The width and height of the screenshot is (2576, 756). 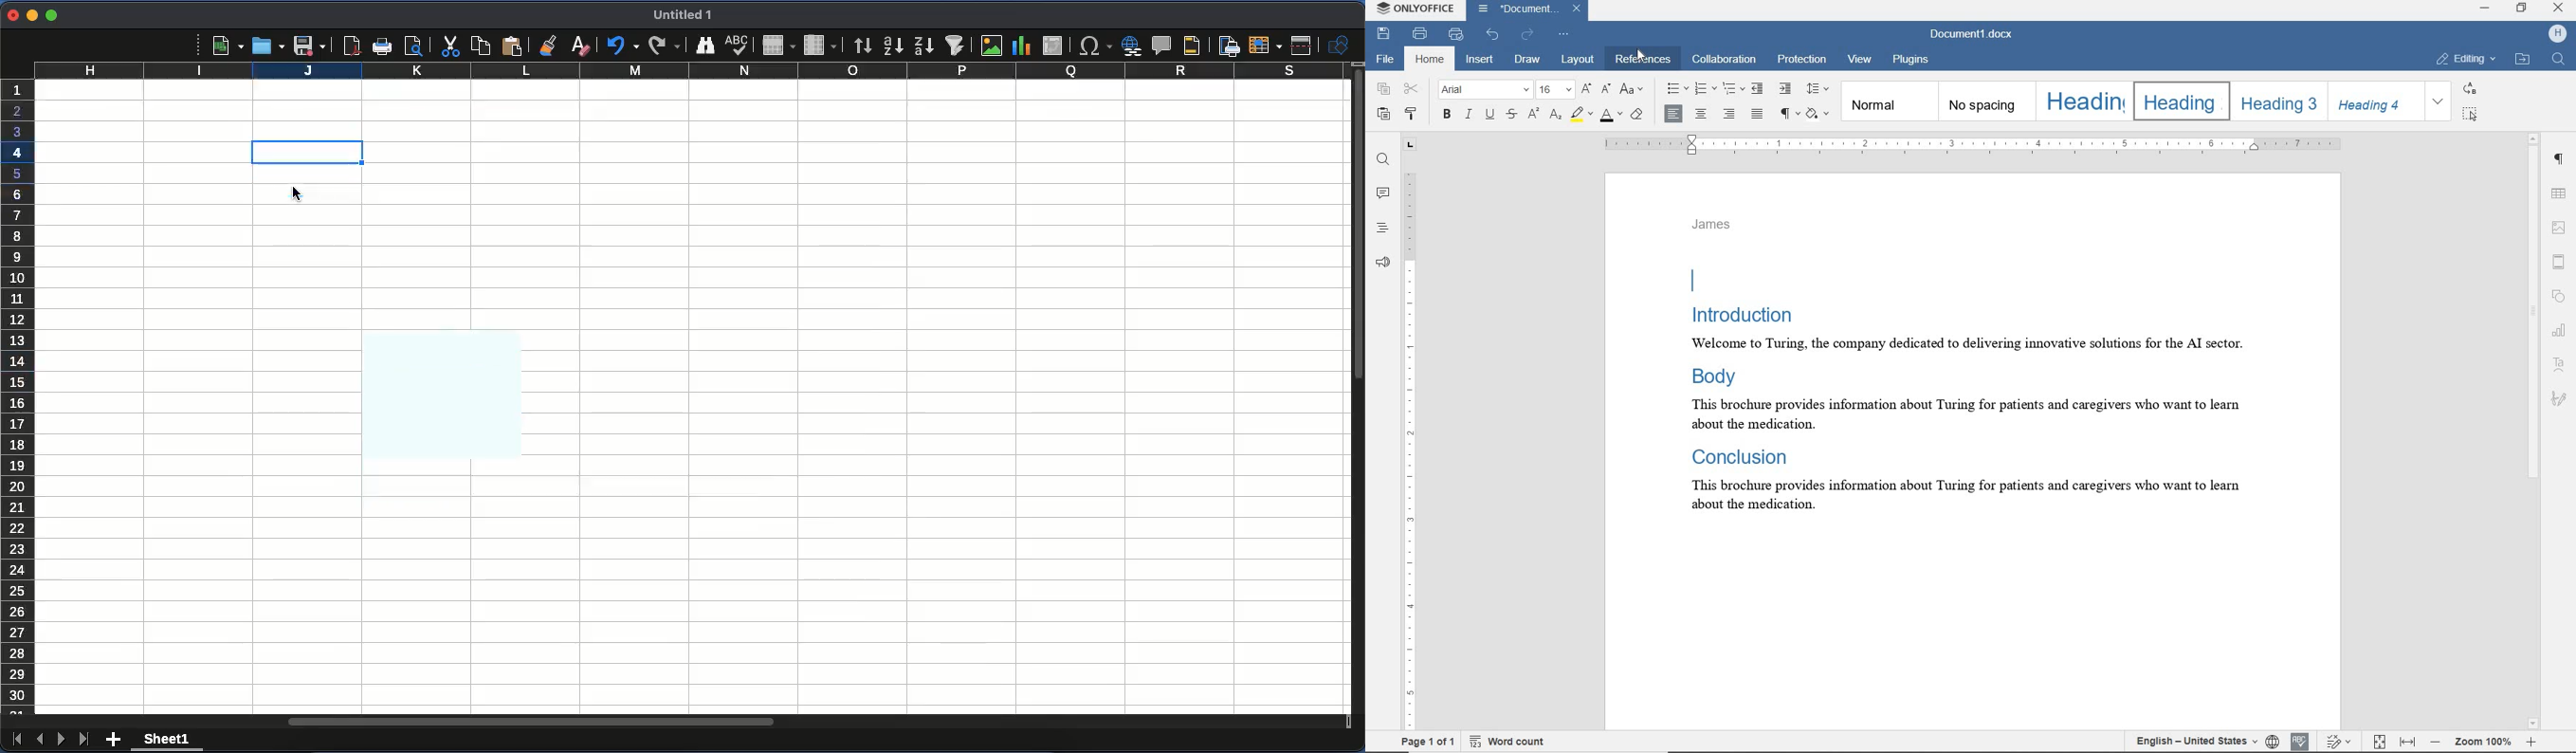 I want to click on open, so click(x=268, y=47).